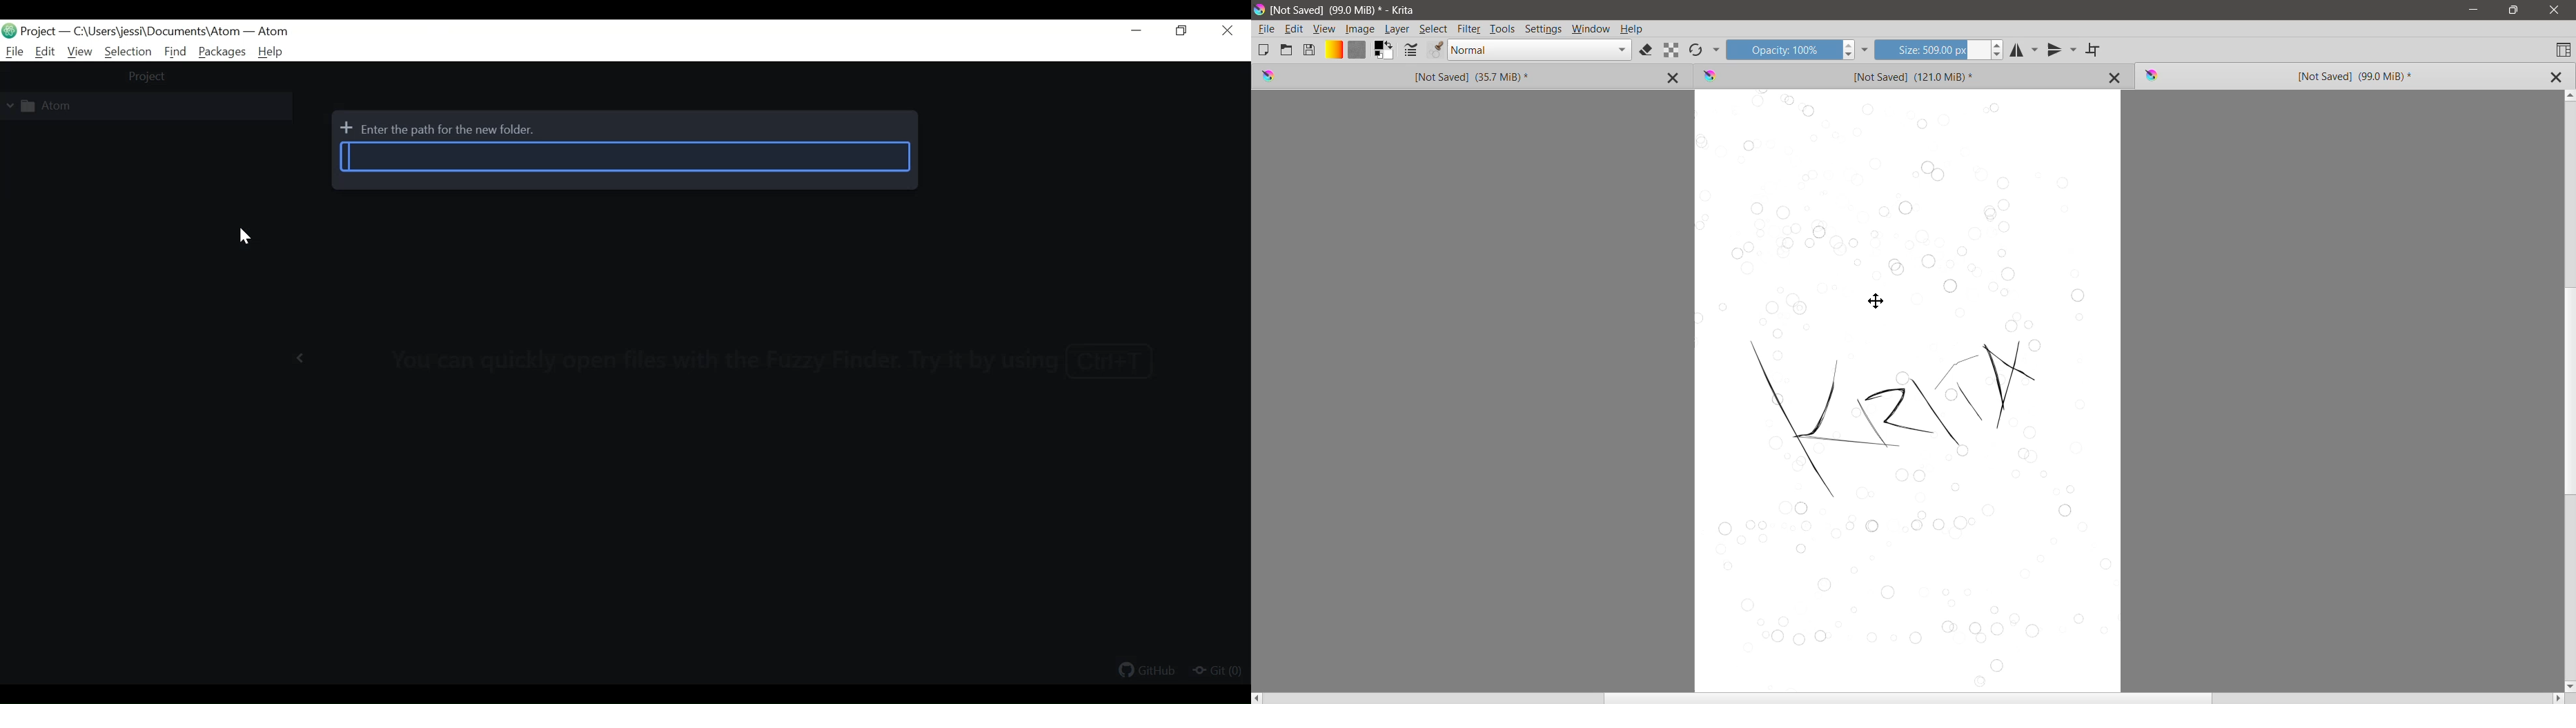  What do you see at coordinates (1540, 50) in the screenshot?
I see `Blending mode` at bounding box center [1540, 50].